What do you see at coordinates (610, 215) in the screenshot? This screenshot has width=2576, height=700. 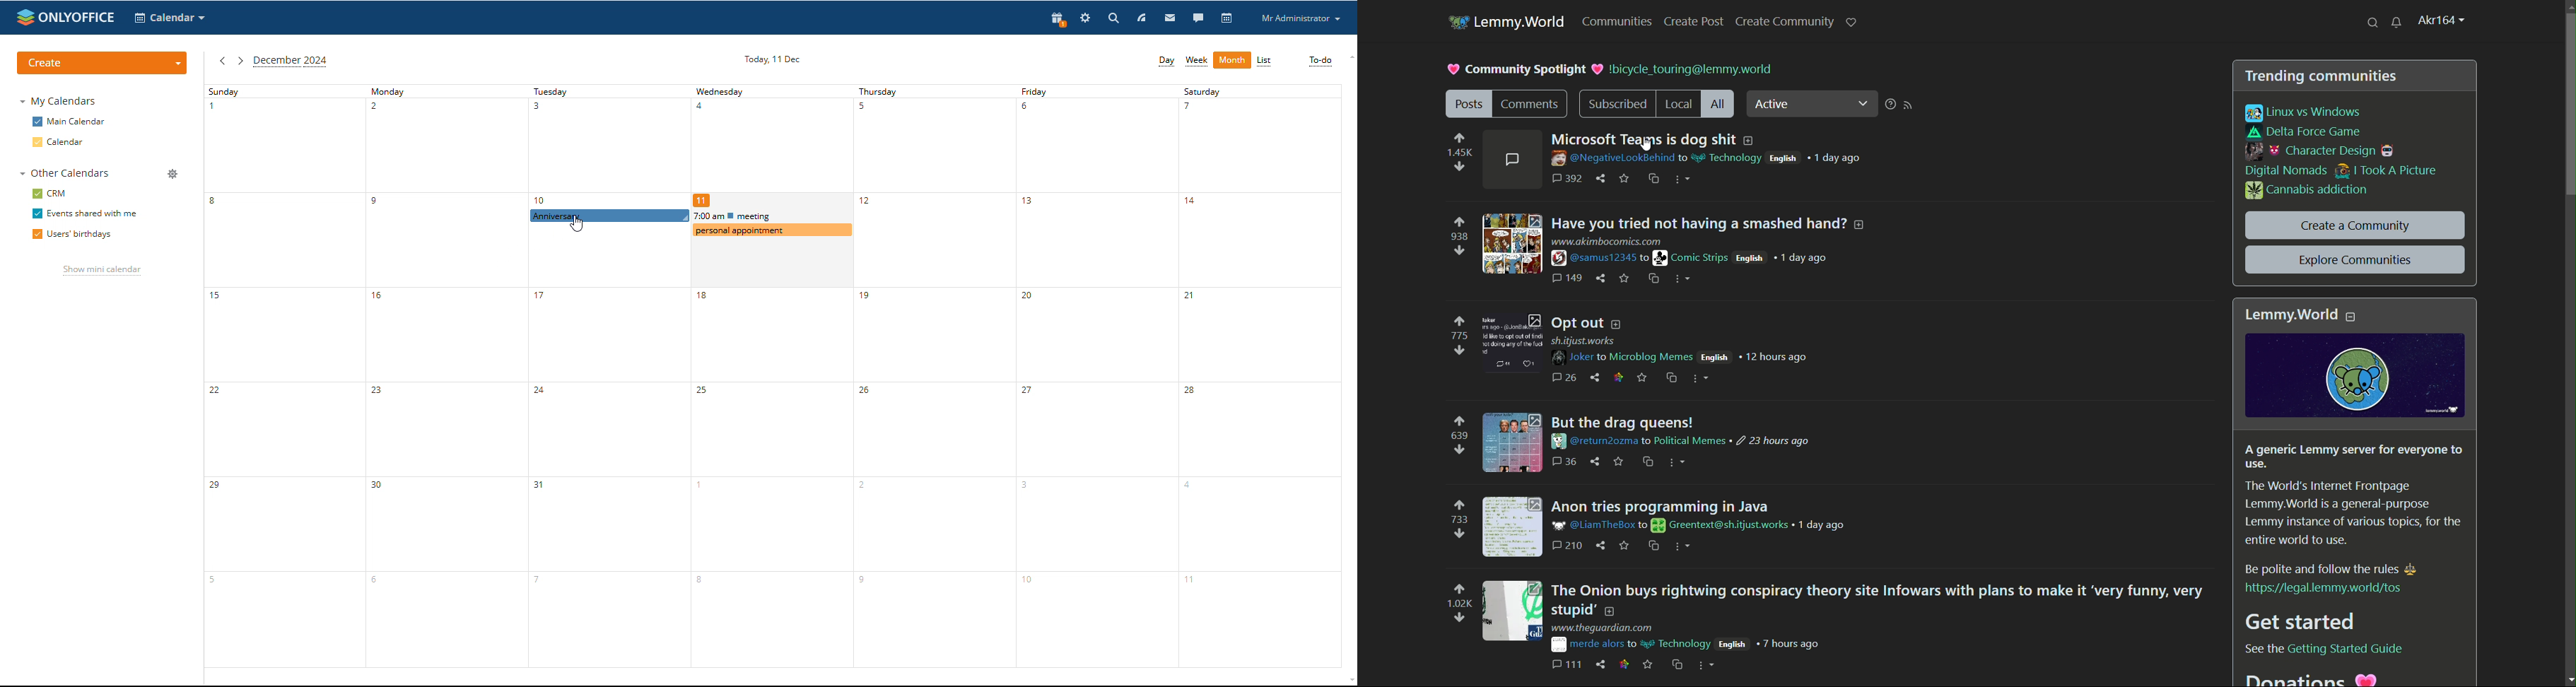 I see `recurring event` at bounding box center [610, 215].